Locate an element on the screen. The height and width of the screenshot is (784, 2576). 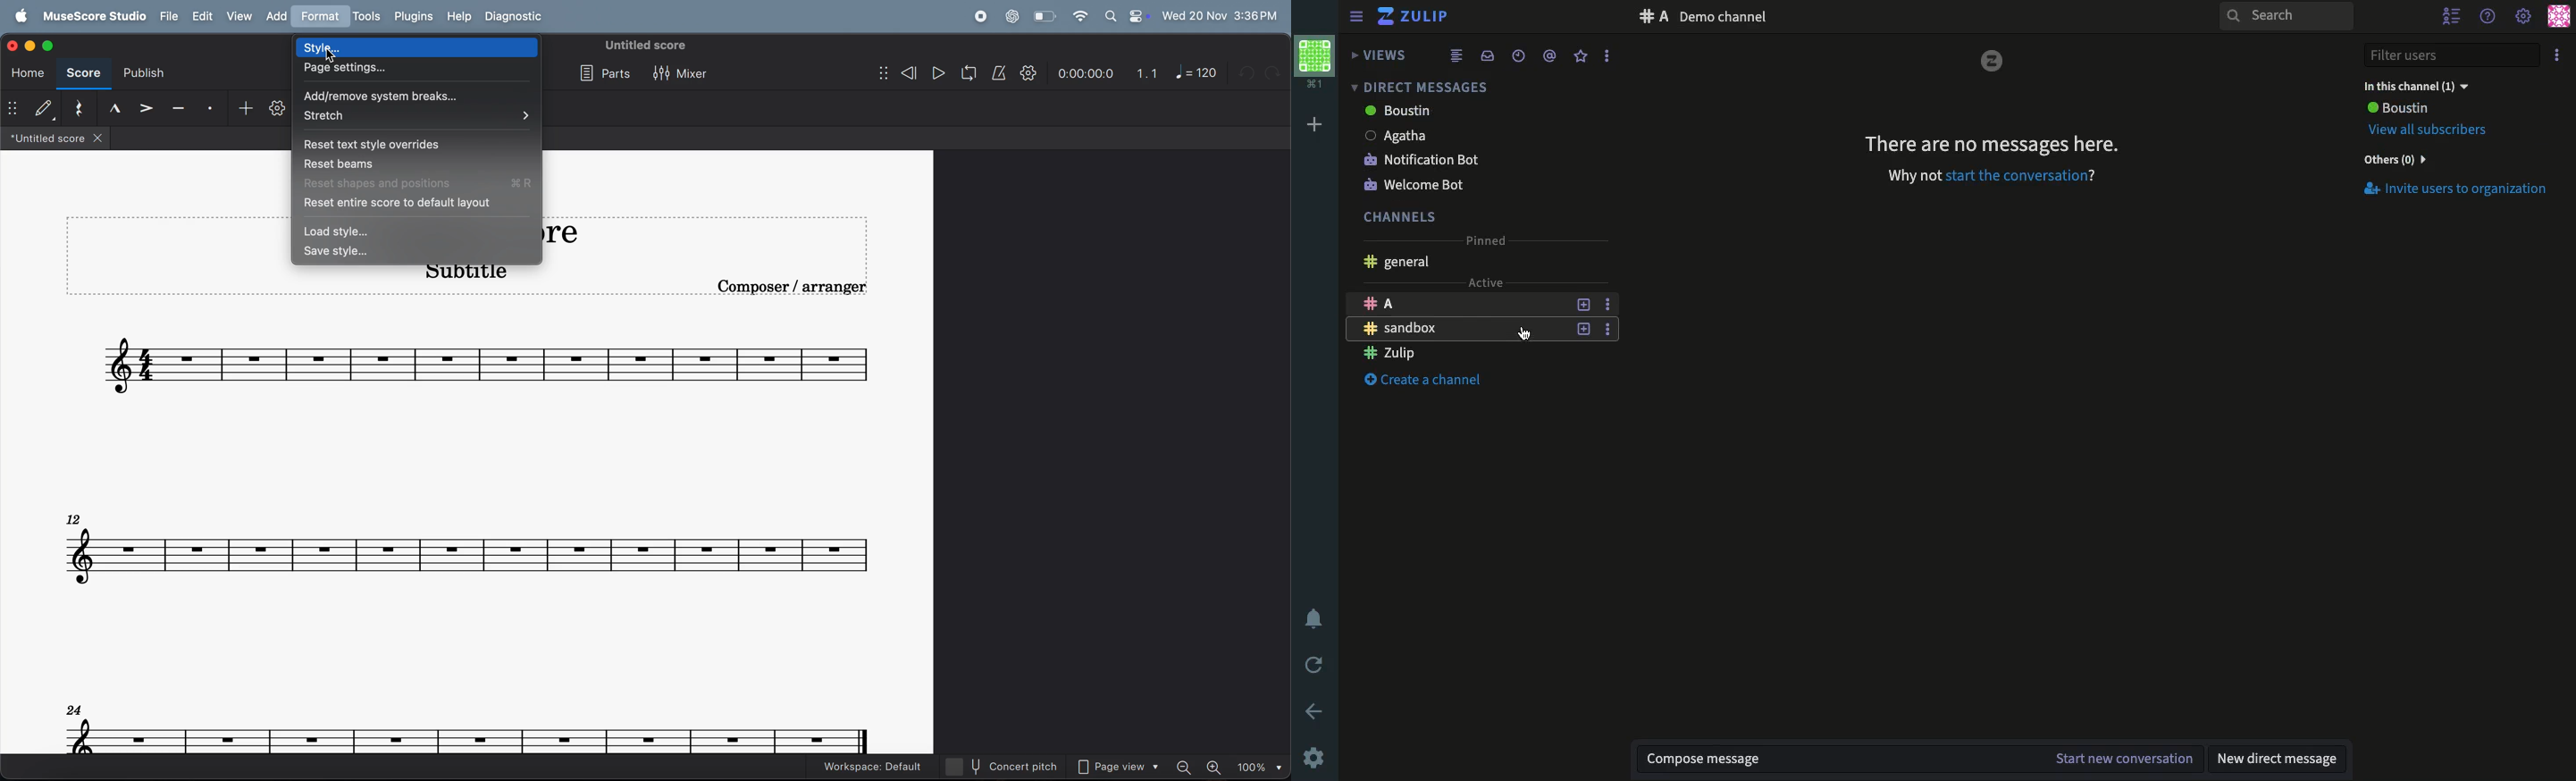
There are no messages here is located at coordinates (1986, 147).